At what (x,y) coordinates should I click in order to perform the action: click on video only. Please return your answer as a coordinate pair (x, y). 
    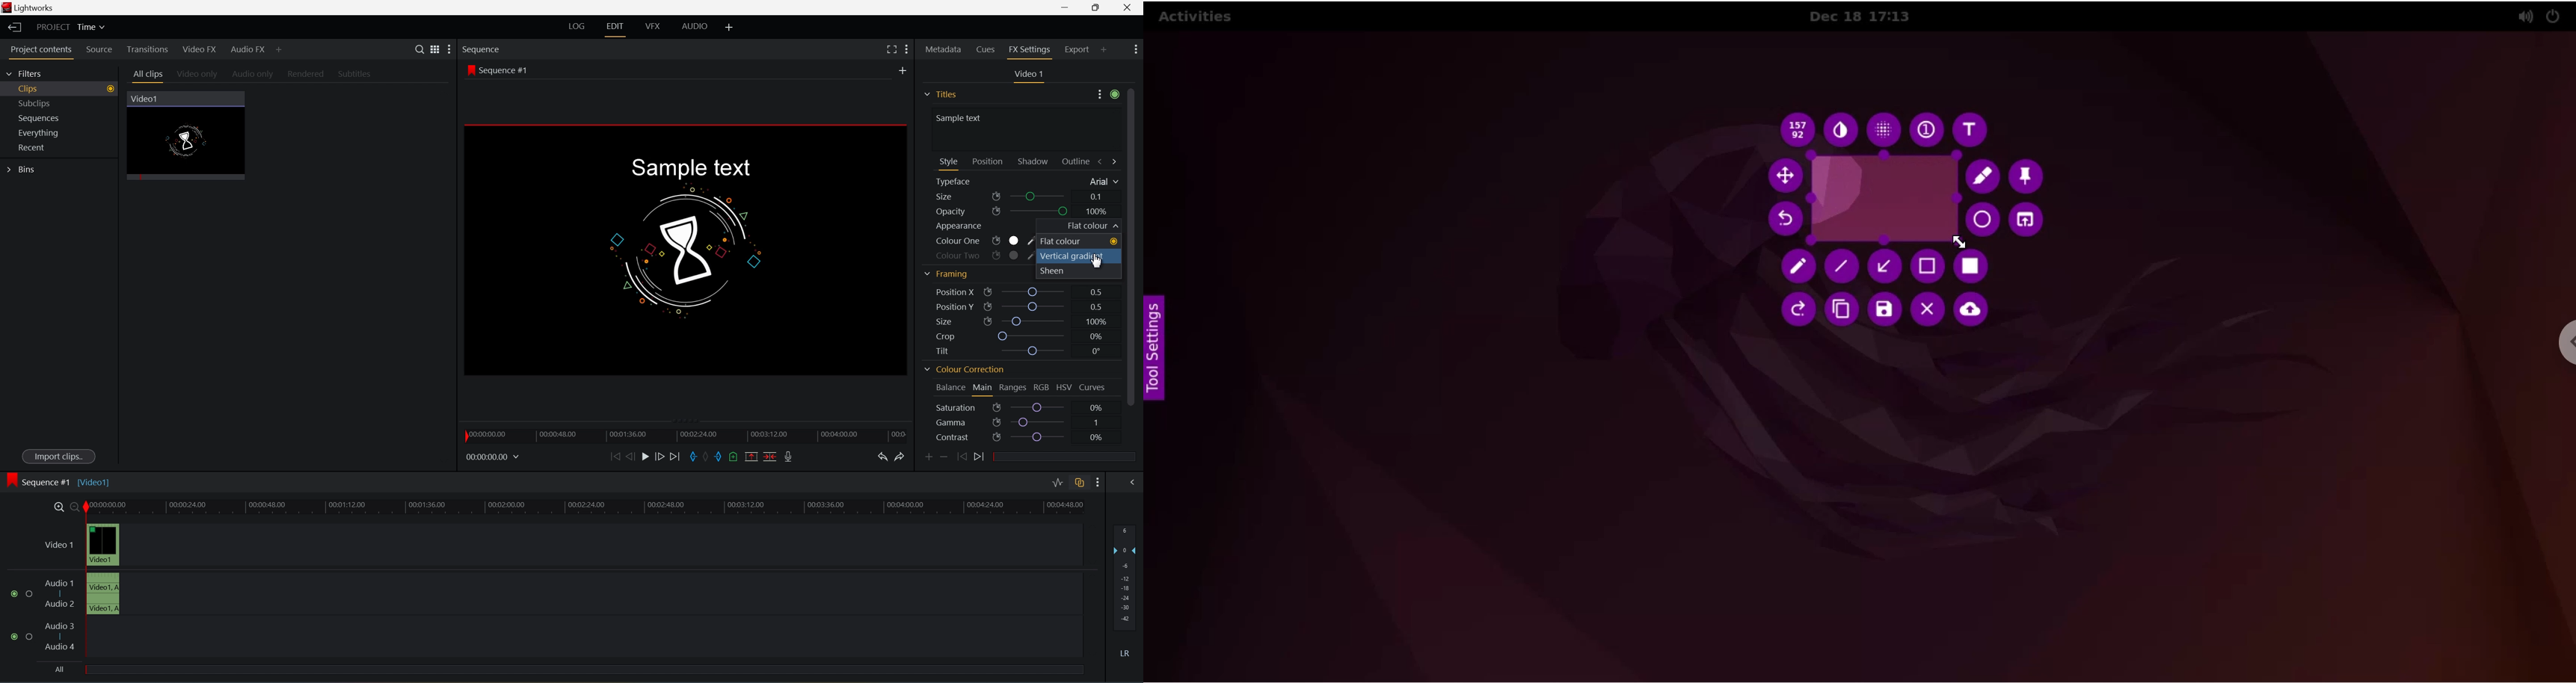
    Looking at the image, I should click on (198, 75).